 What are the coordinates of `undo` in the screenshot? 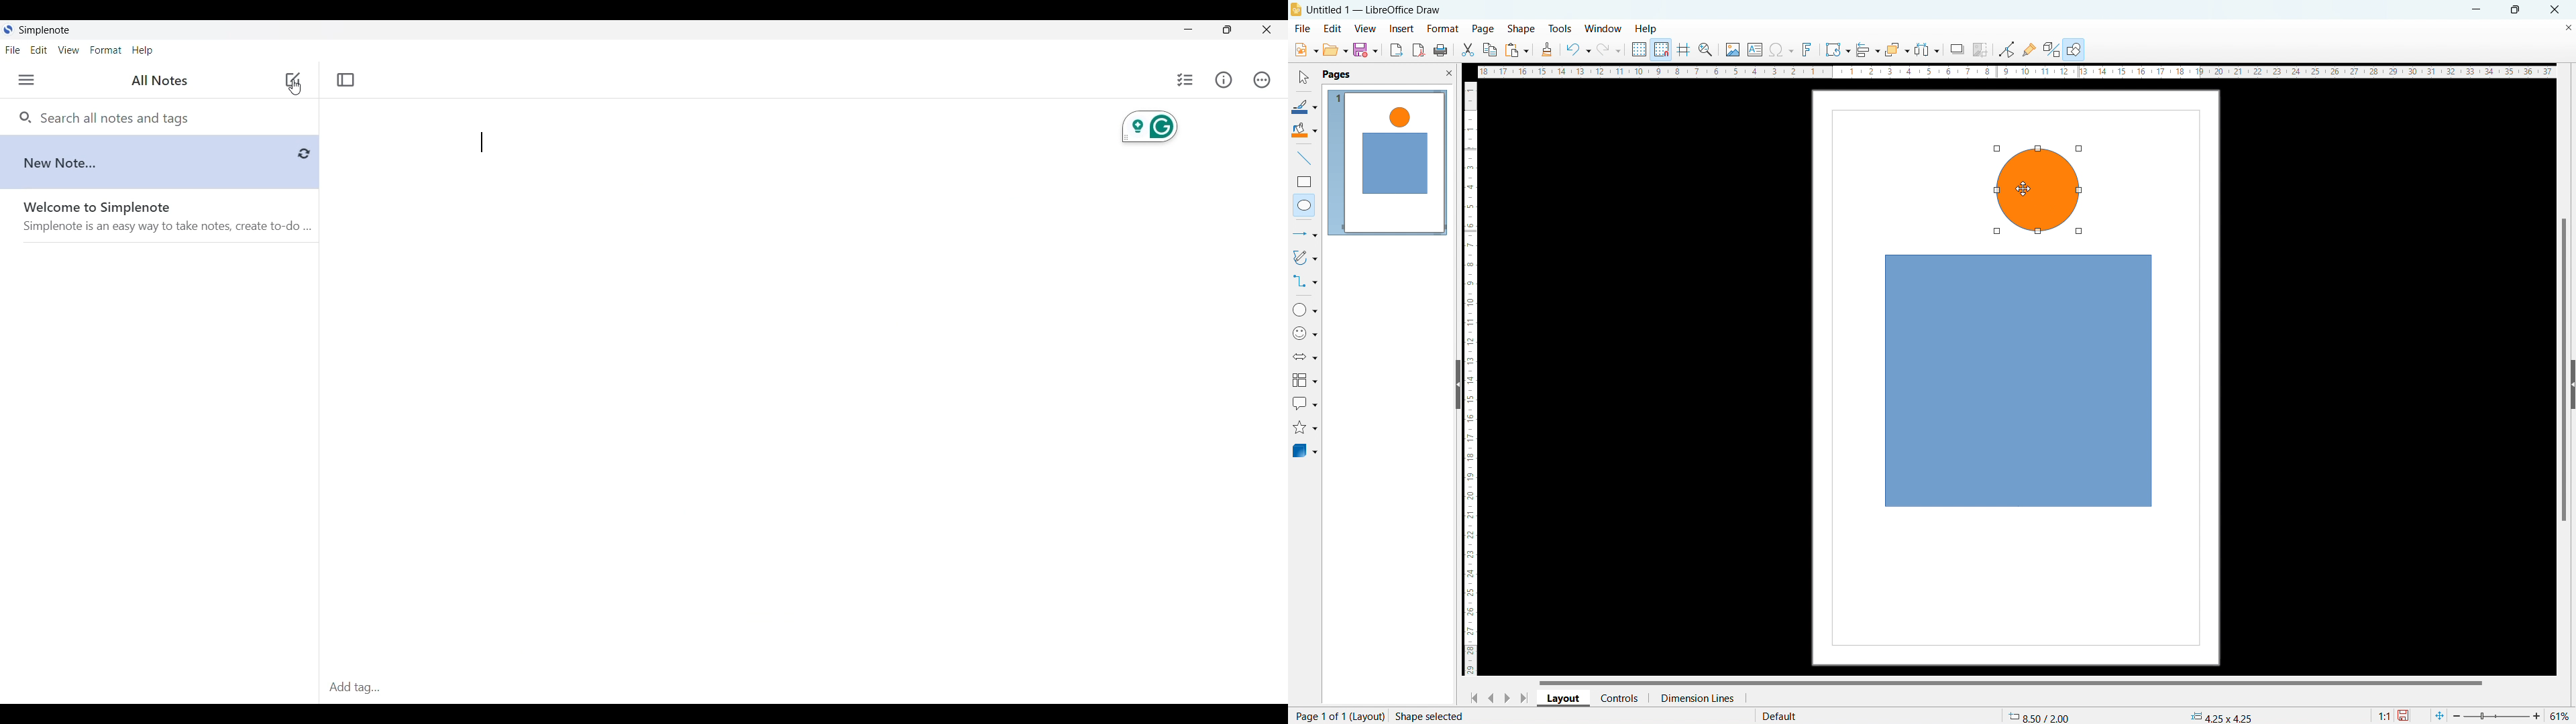 It's located at (1577, 50).